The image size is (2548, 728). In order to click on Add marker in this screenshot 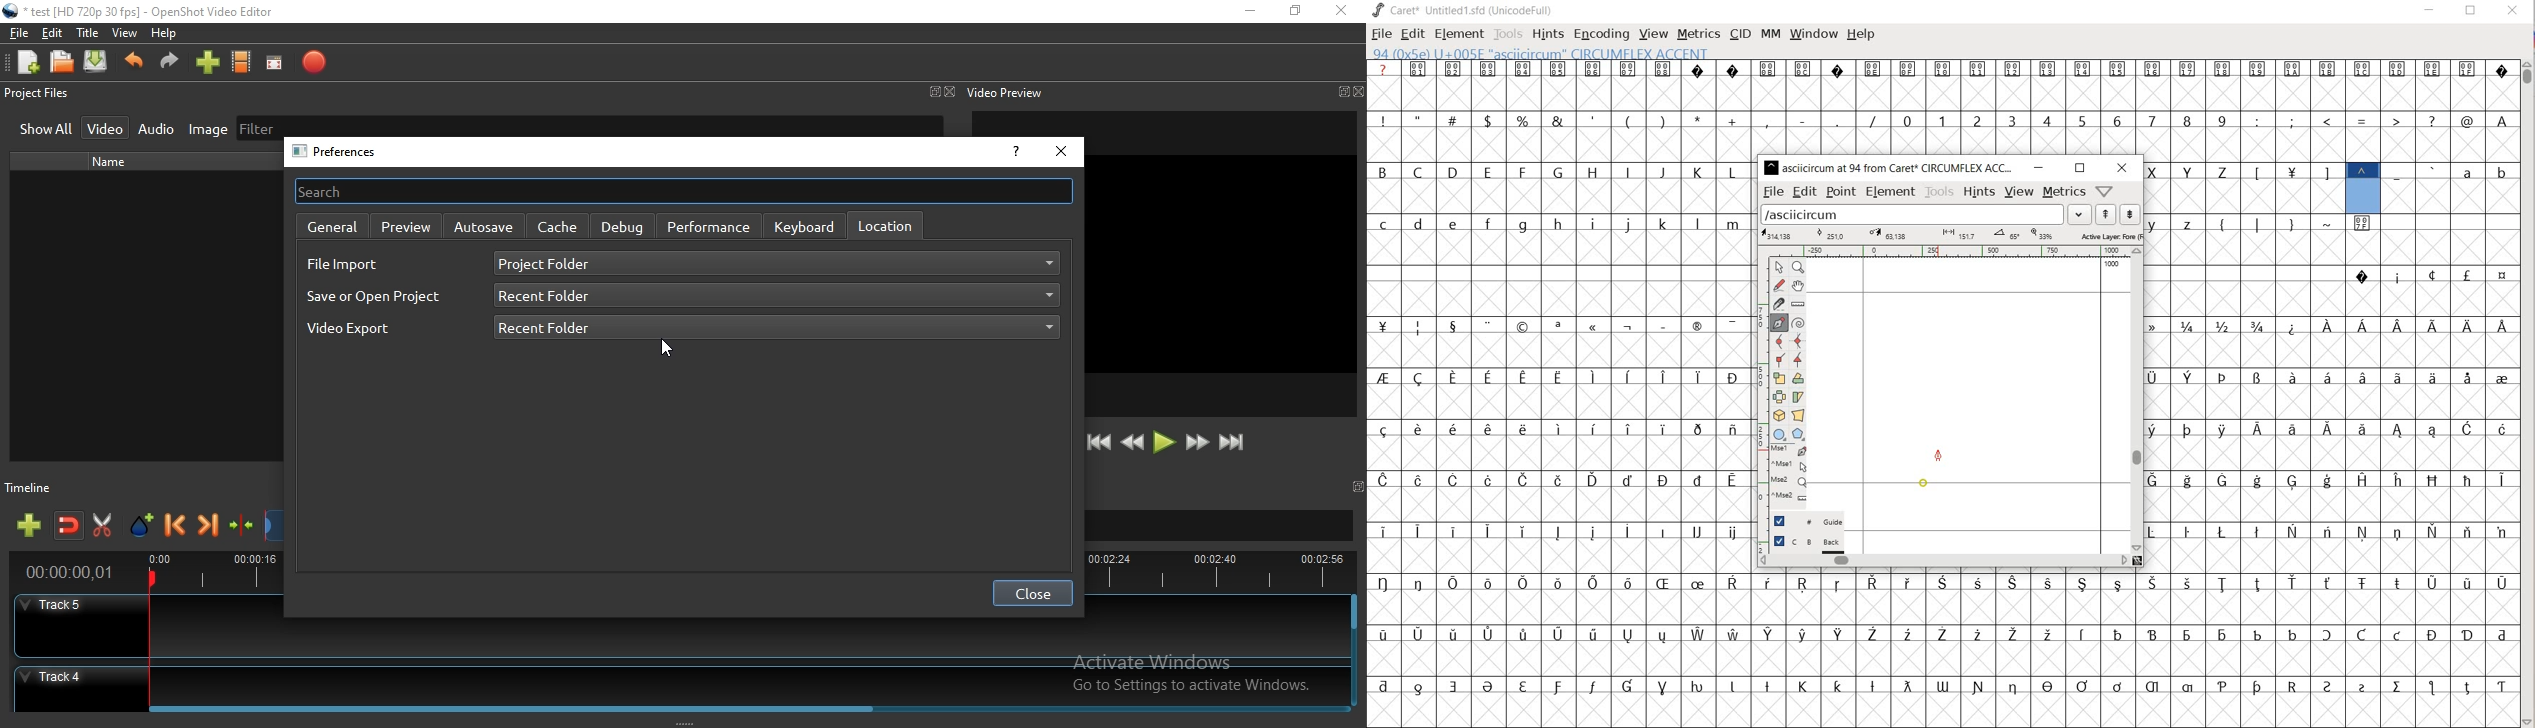, I will do `click(143, 526)`.